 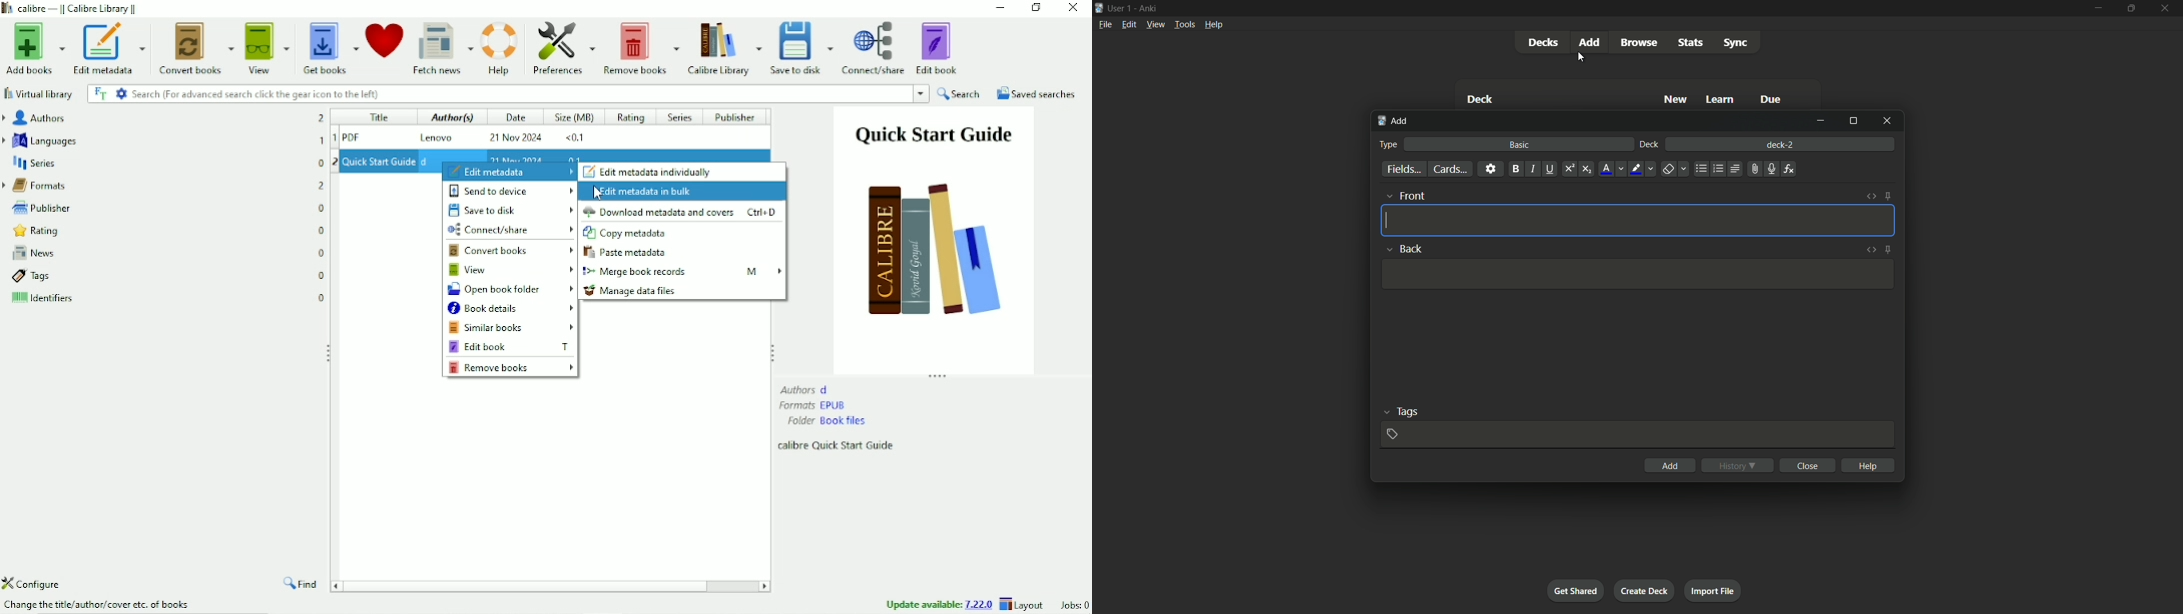 What do you see at coordinates (1611, 168) in the screenshot?
I see `font color` at bounding box center [1611, 168].